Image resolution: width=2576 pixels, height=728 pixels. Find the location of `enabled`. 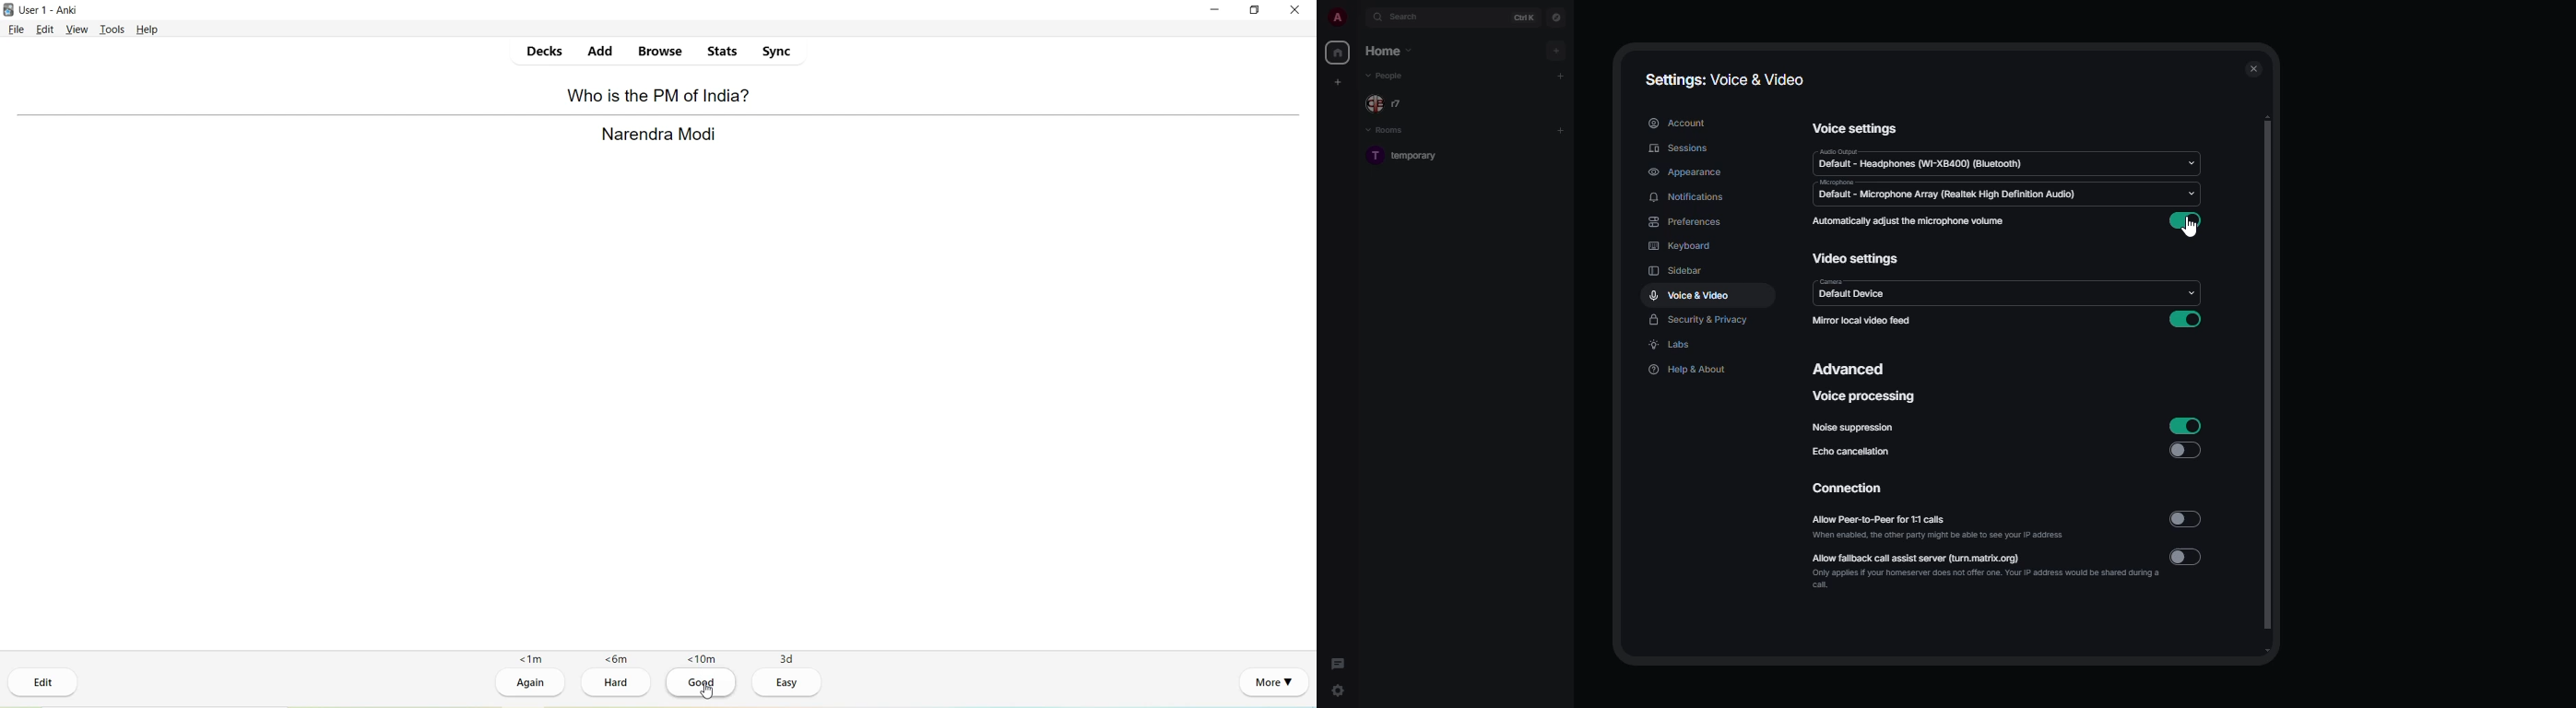

enabled is located at coordinates (2187, 220).